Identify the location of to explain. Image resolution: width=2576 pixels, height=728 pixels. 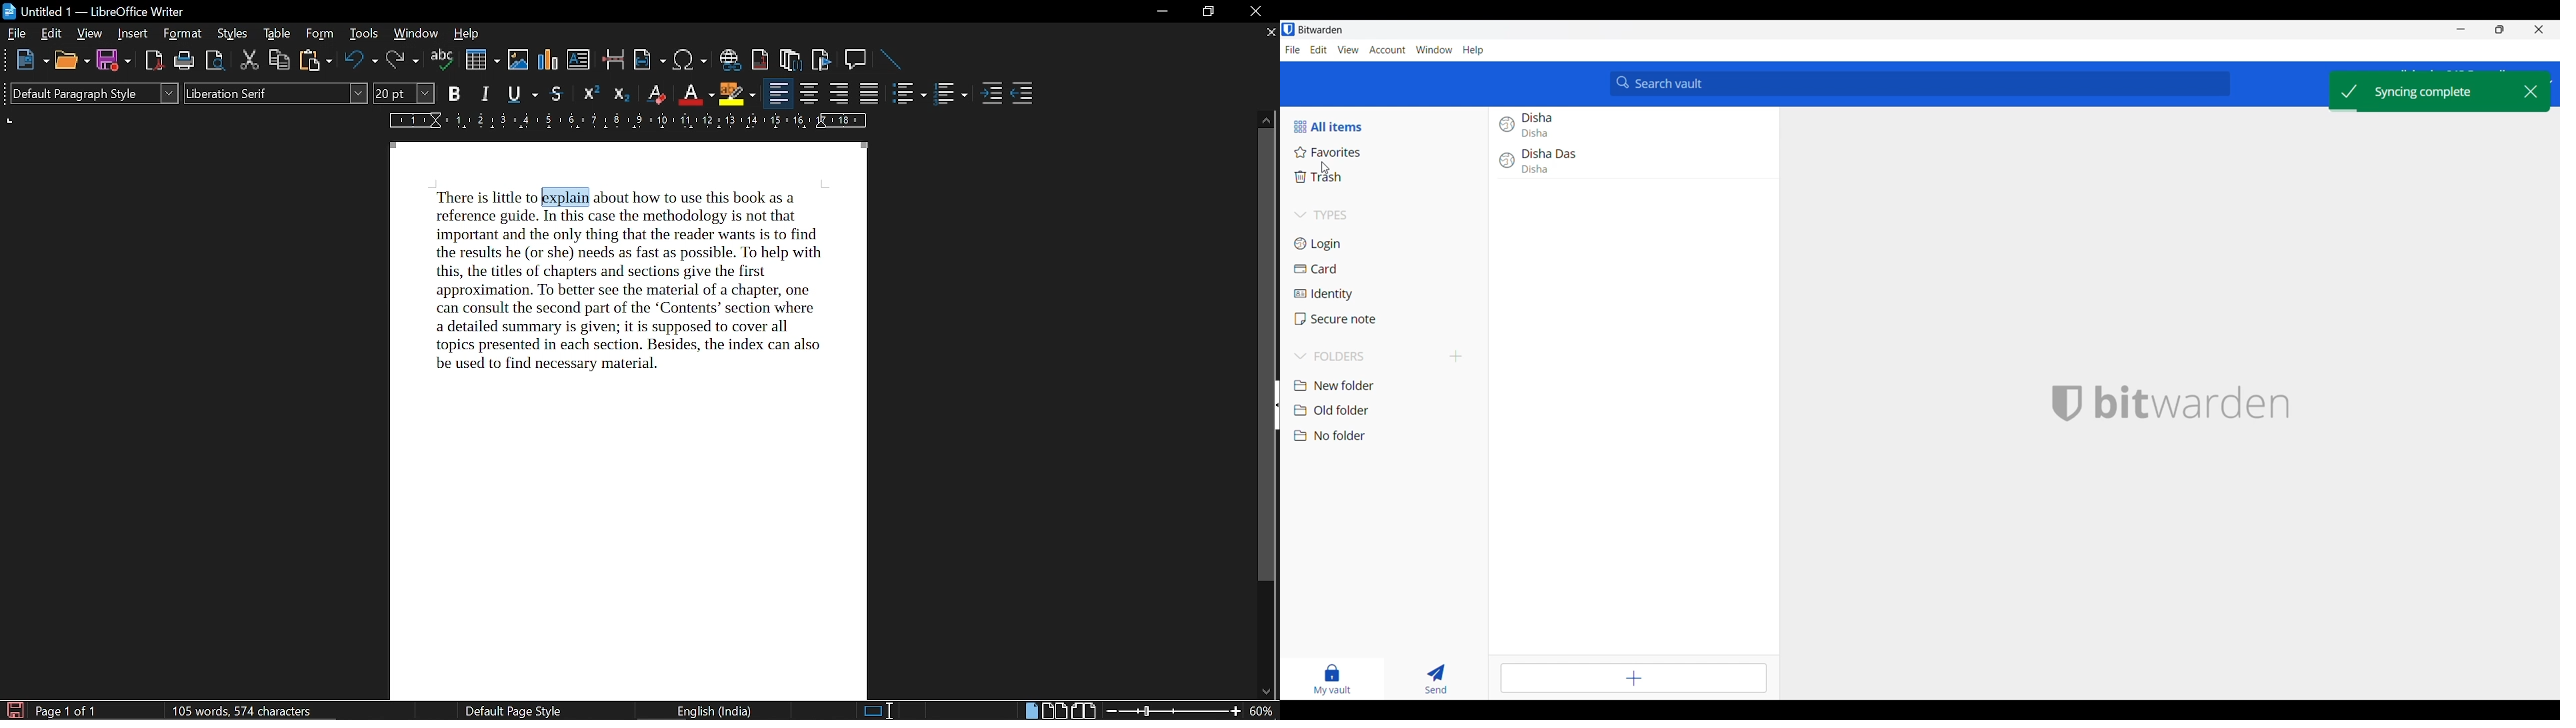
(563, 196).